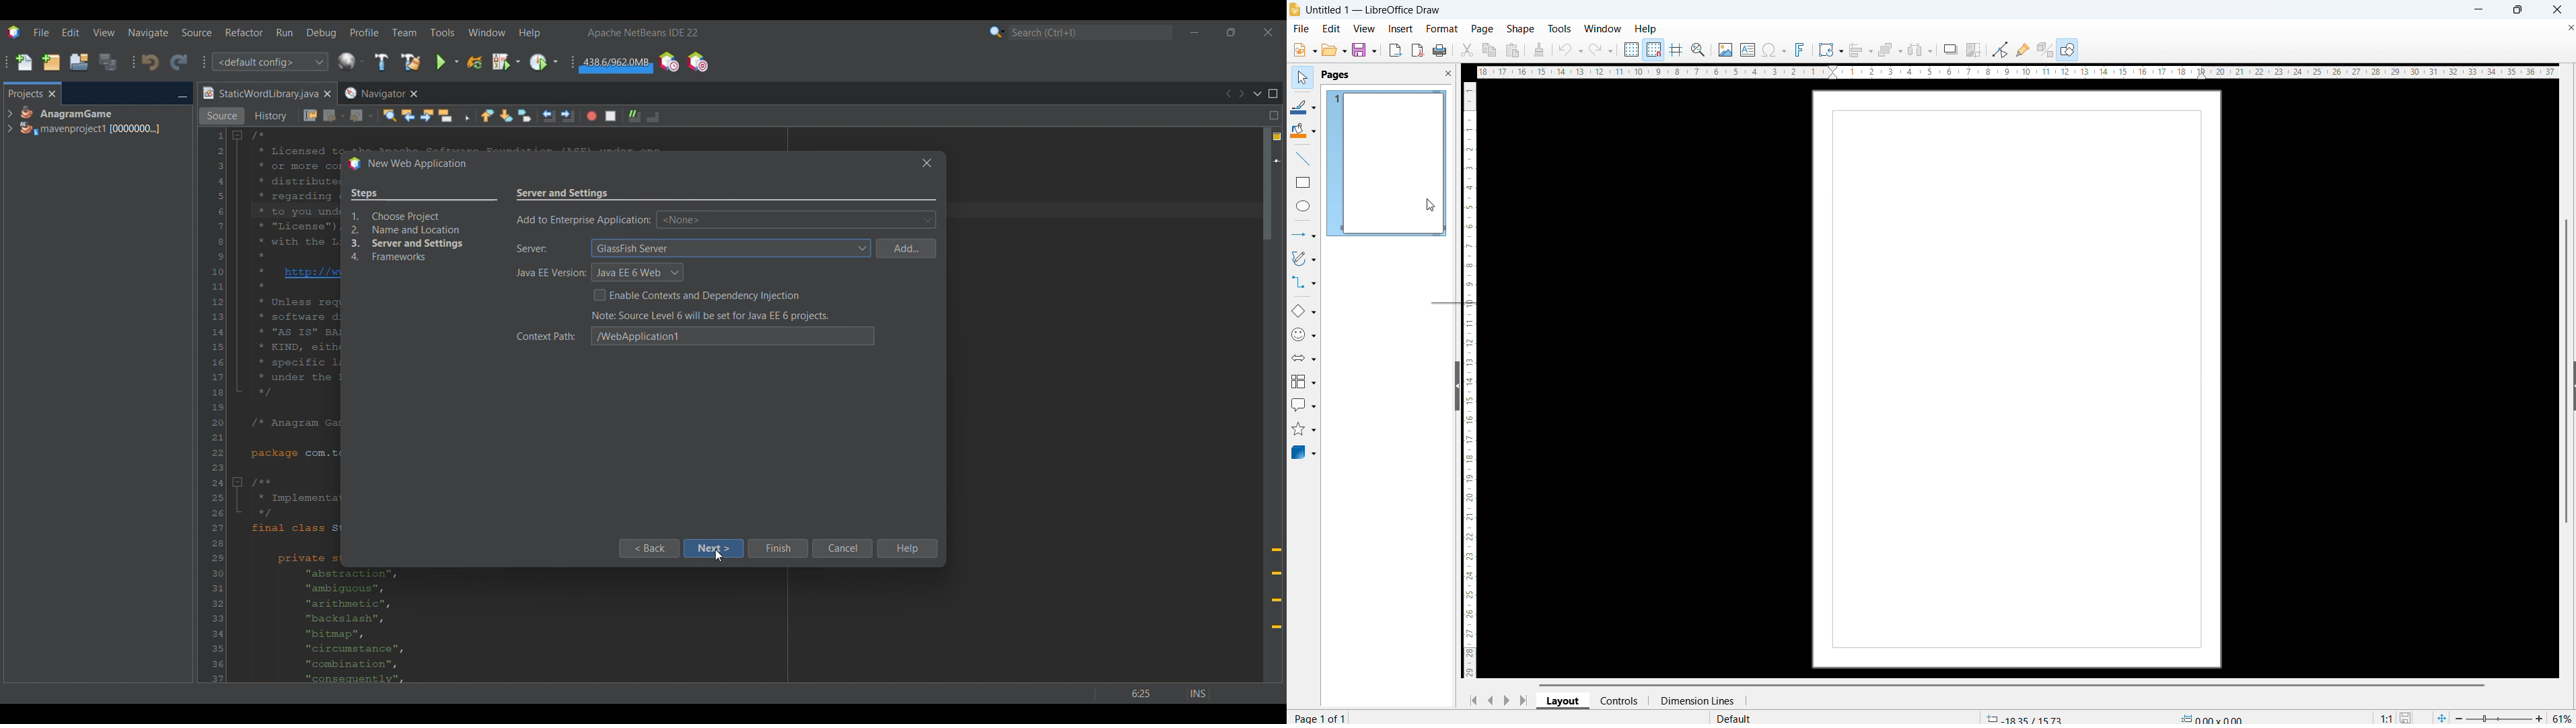  What do you see at coordinates (445, 115) in the screenshot?
I see `Toggle highlight search` at bounding box center [445, 115].